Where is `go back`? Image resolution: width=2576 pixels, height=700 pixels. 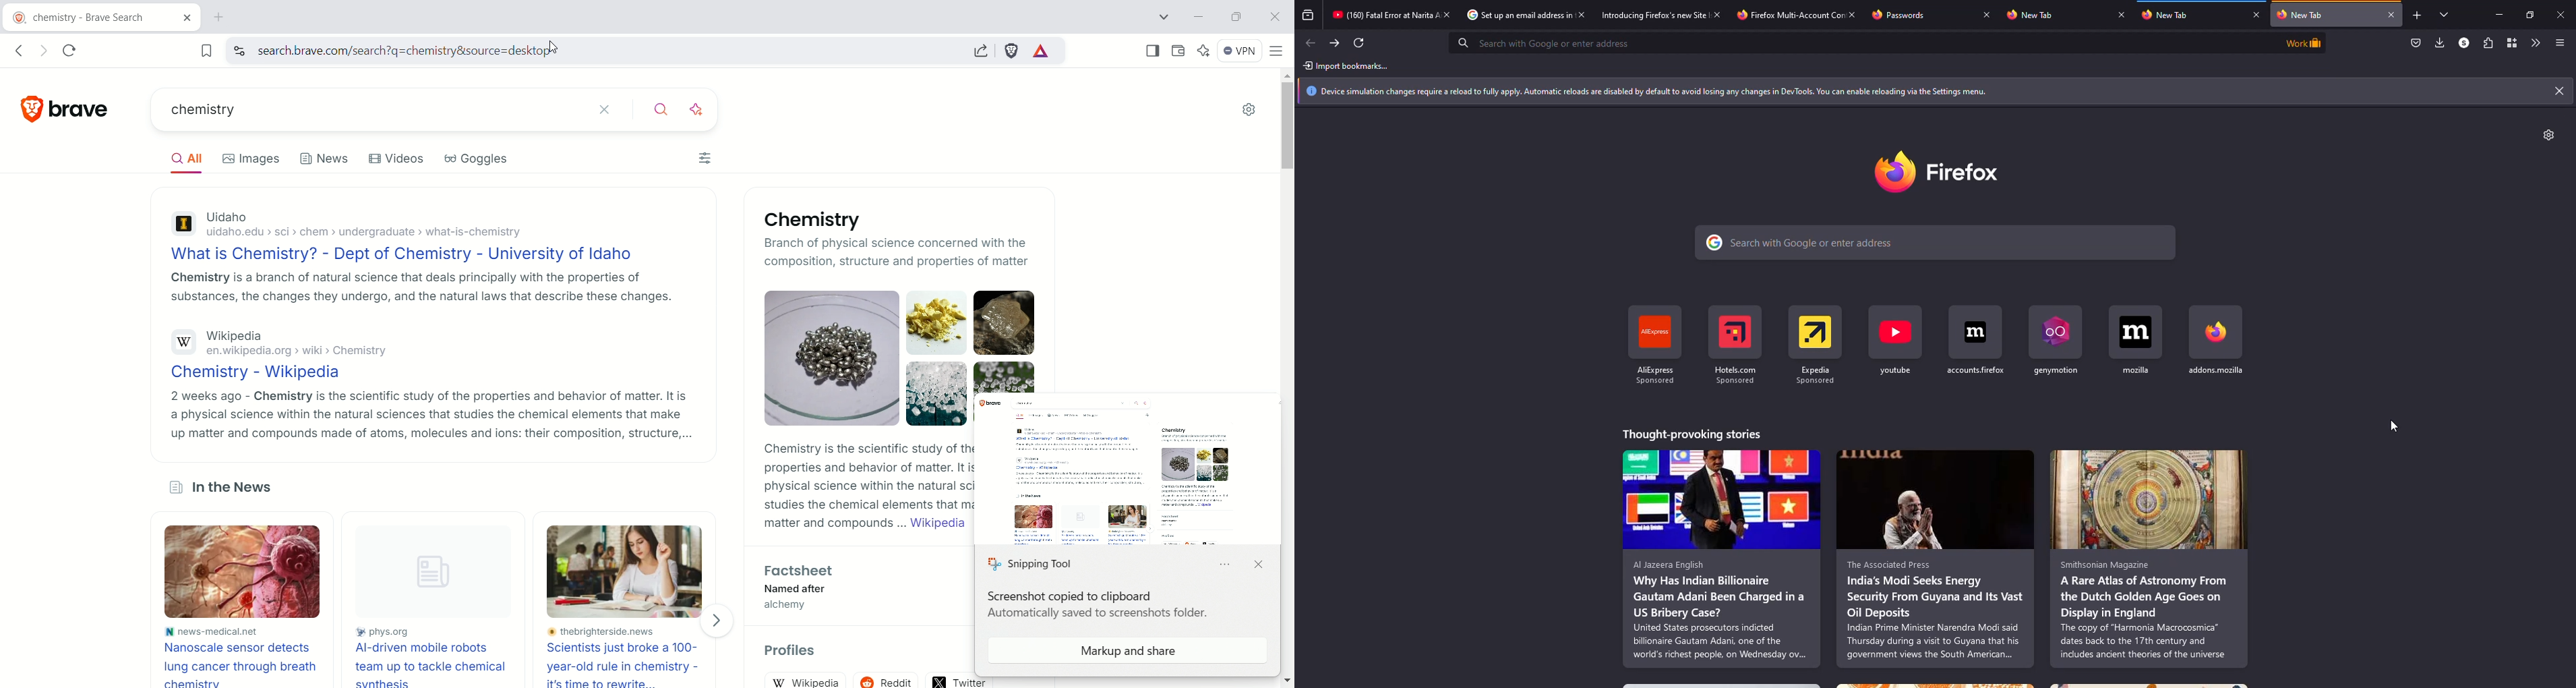
go back is located at coordinates (18, 51).